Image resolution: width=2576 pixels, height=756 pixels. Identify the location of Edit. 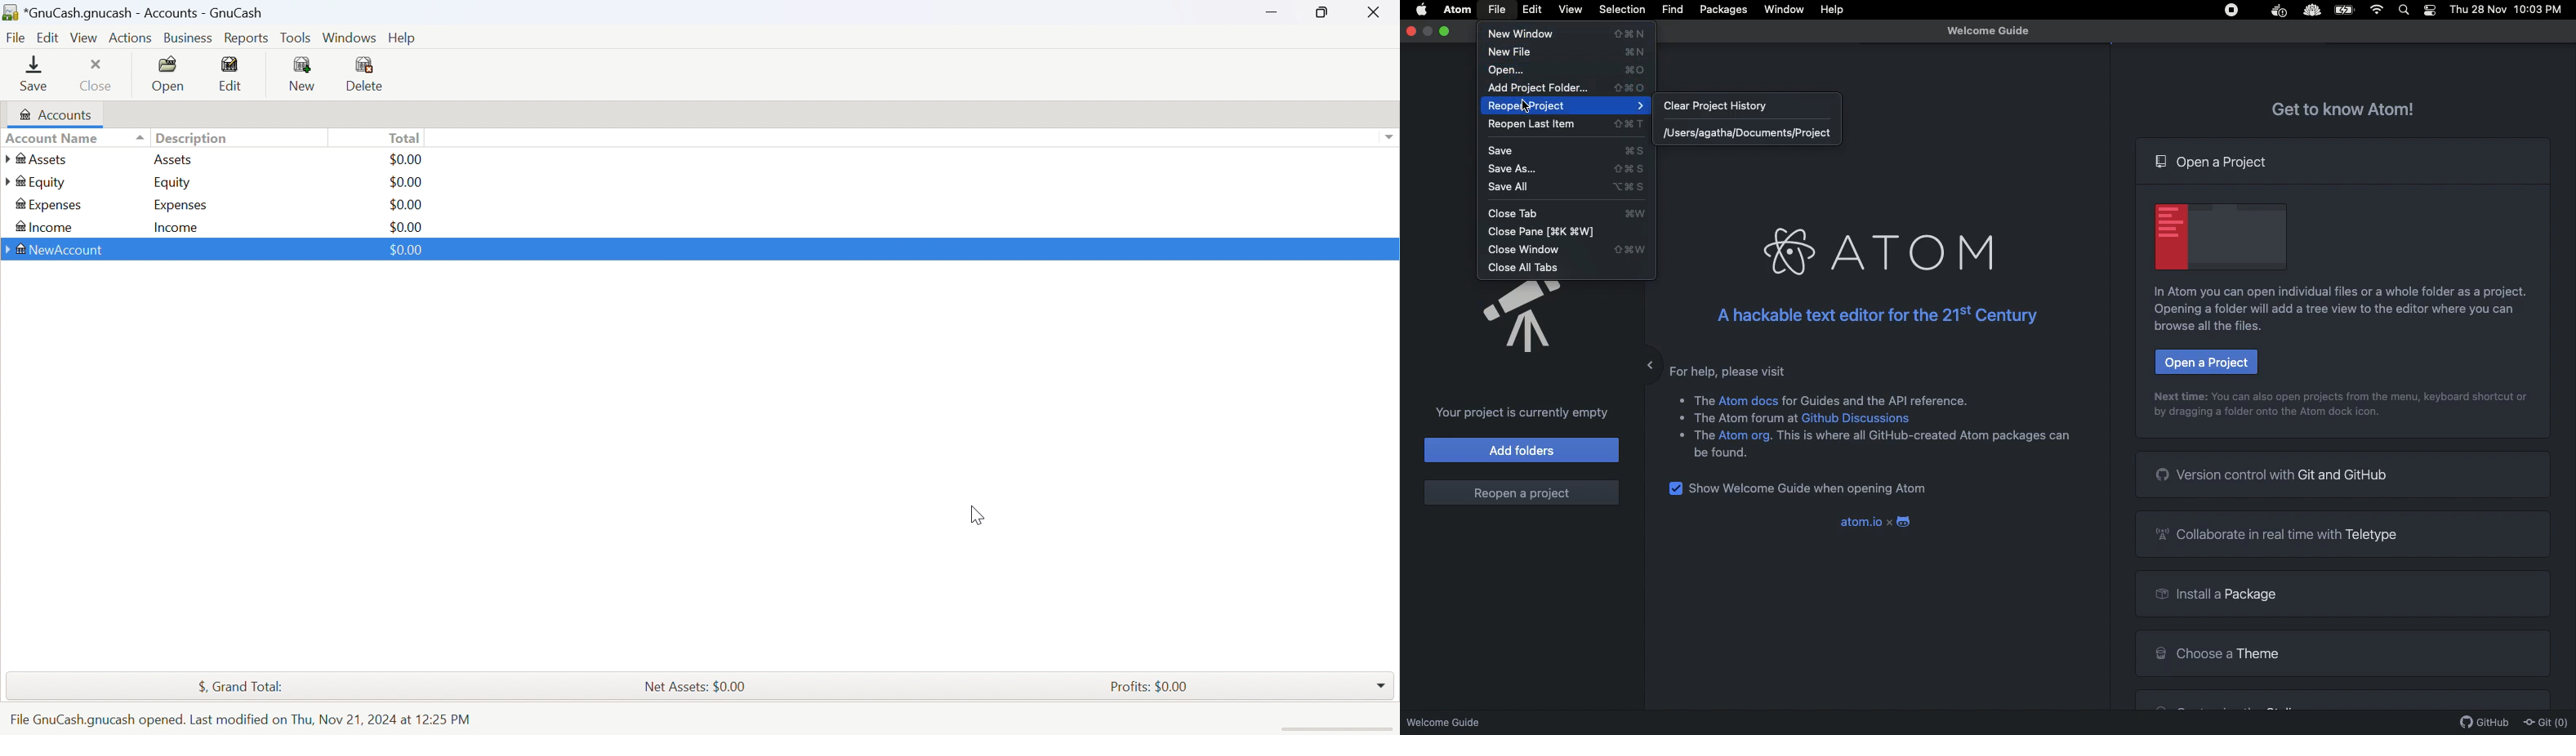
(50, 36).